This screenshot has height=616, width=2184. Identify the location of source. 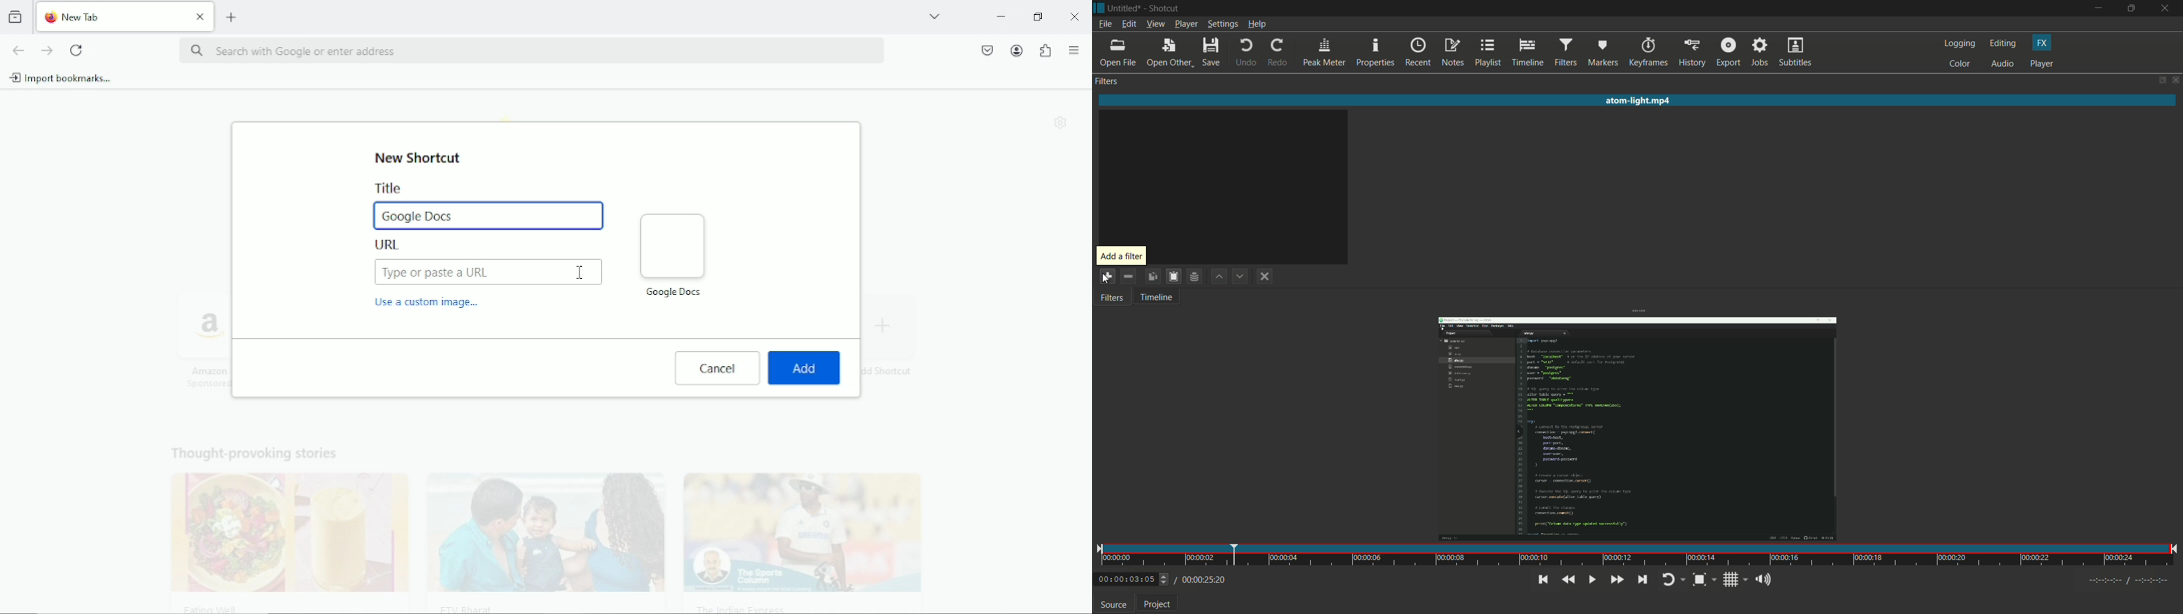
(1114, 605).